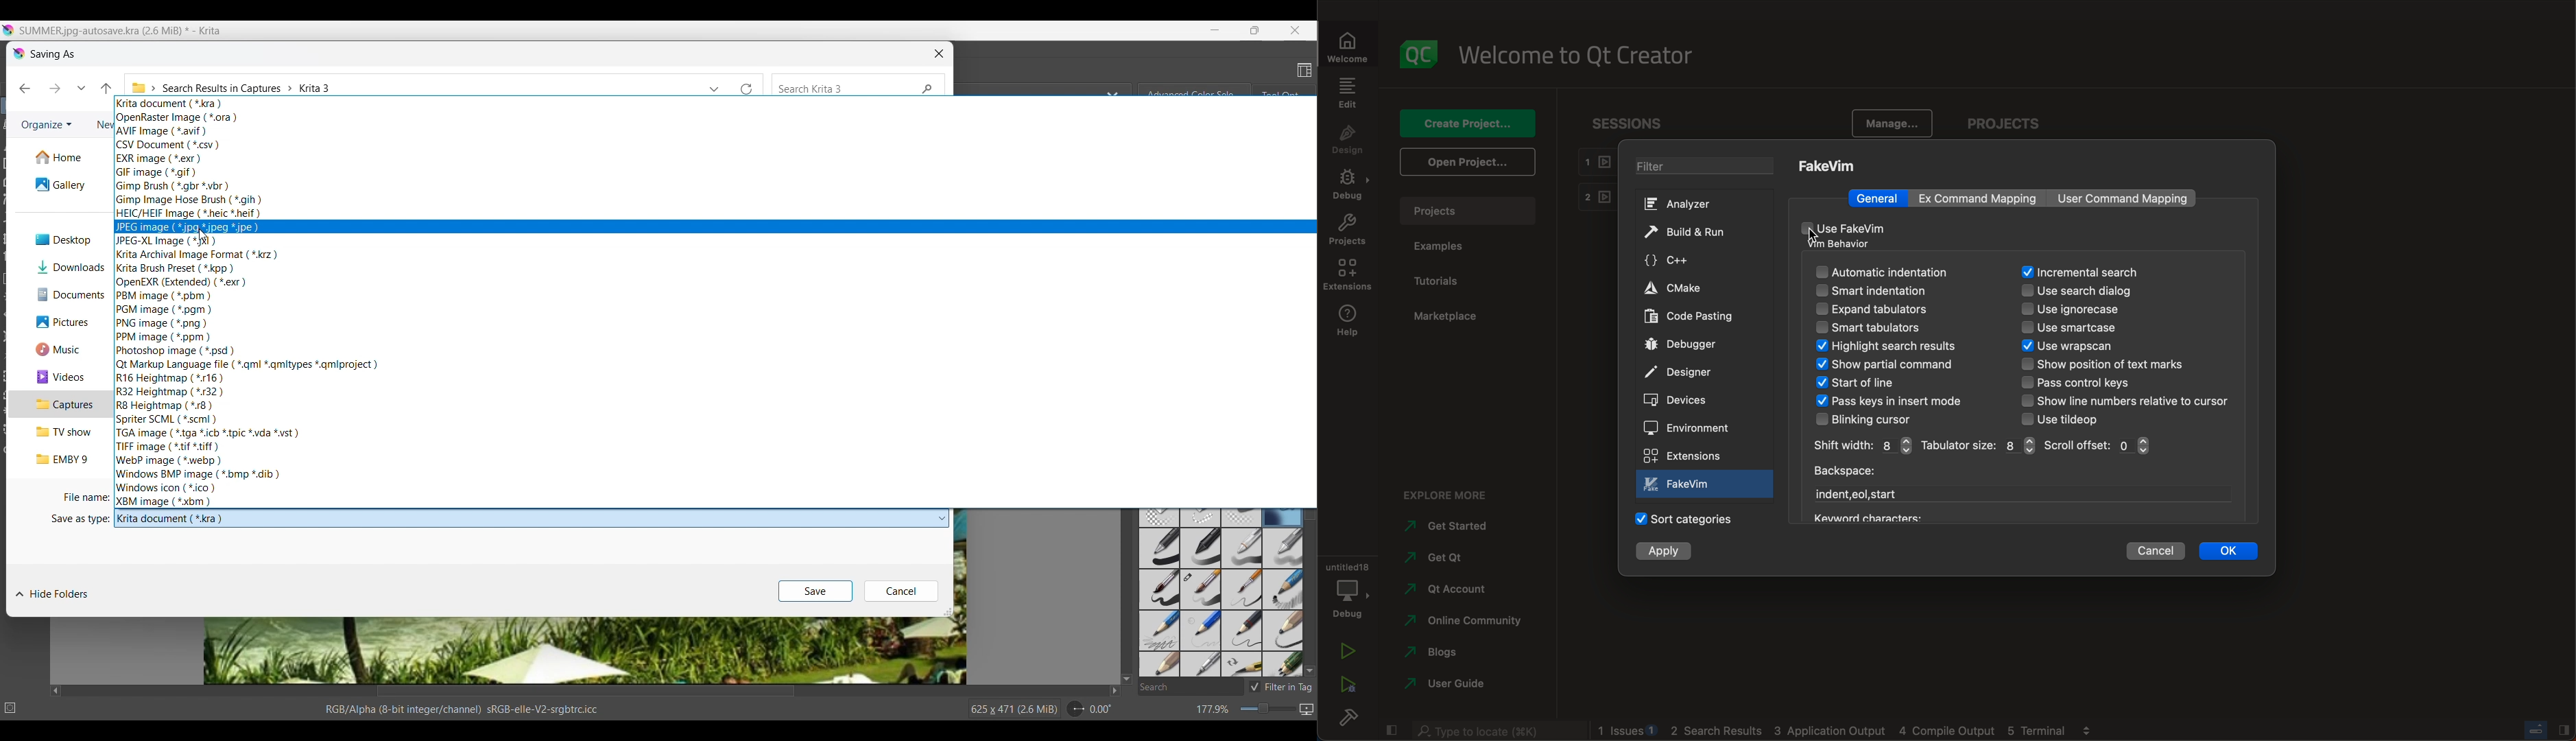 This screenshot has width=2576, height=756. I want to click on debugger, so click(1687, 344).